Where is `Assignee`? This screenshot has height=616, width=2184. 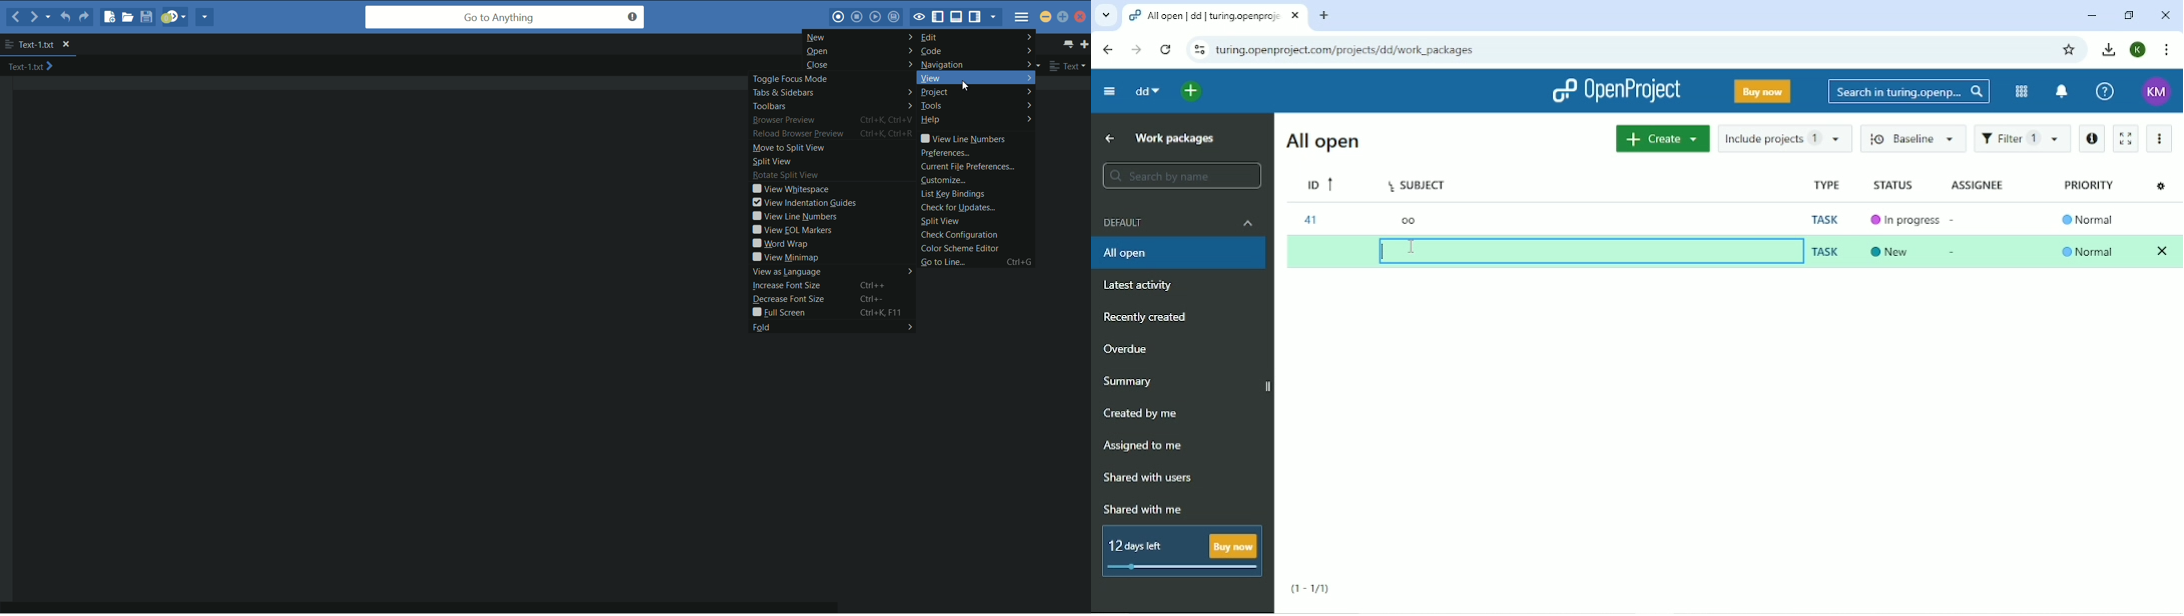
Assignee is located at coordinates (1978, 183).